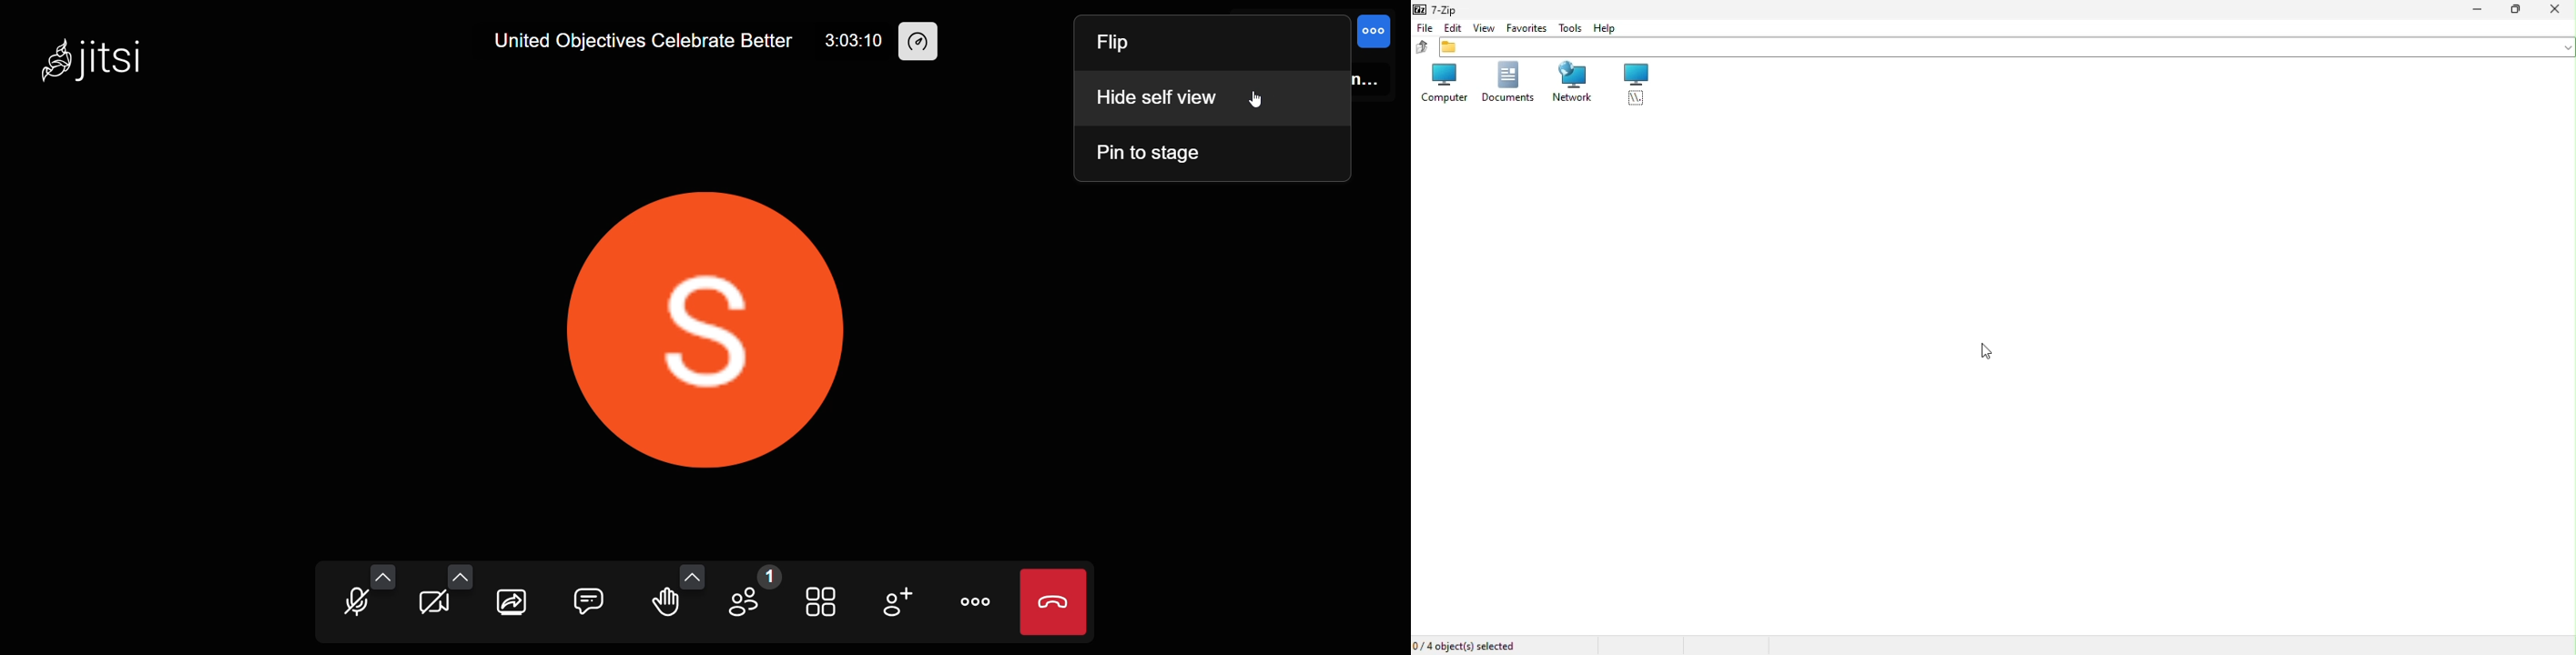  I want to click on raise hand, so click(662, 603).